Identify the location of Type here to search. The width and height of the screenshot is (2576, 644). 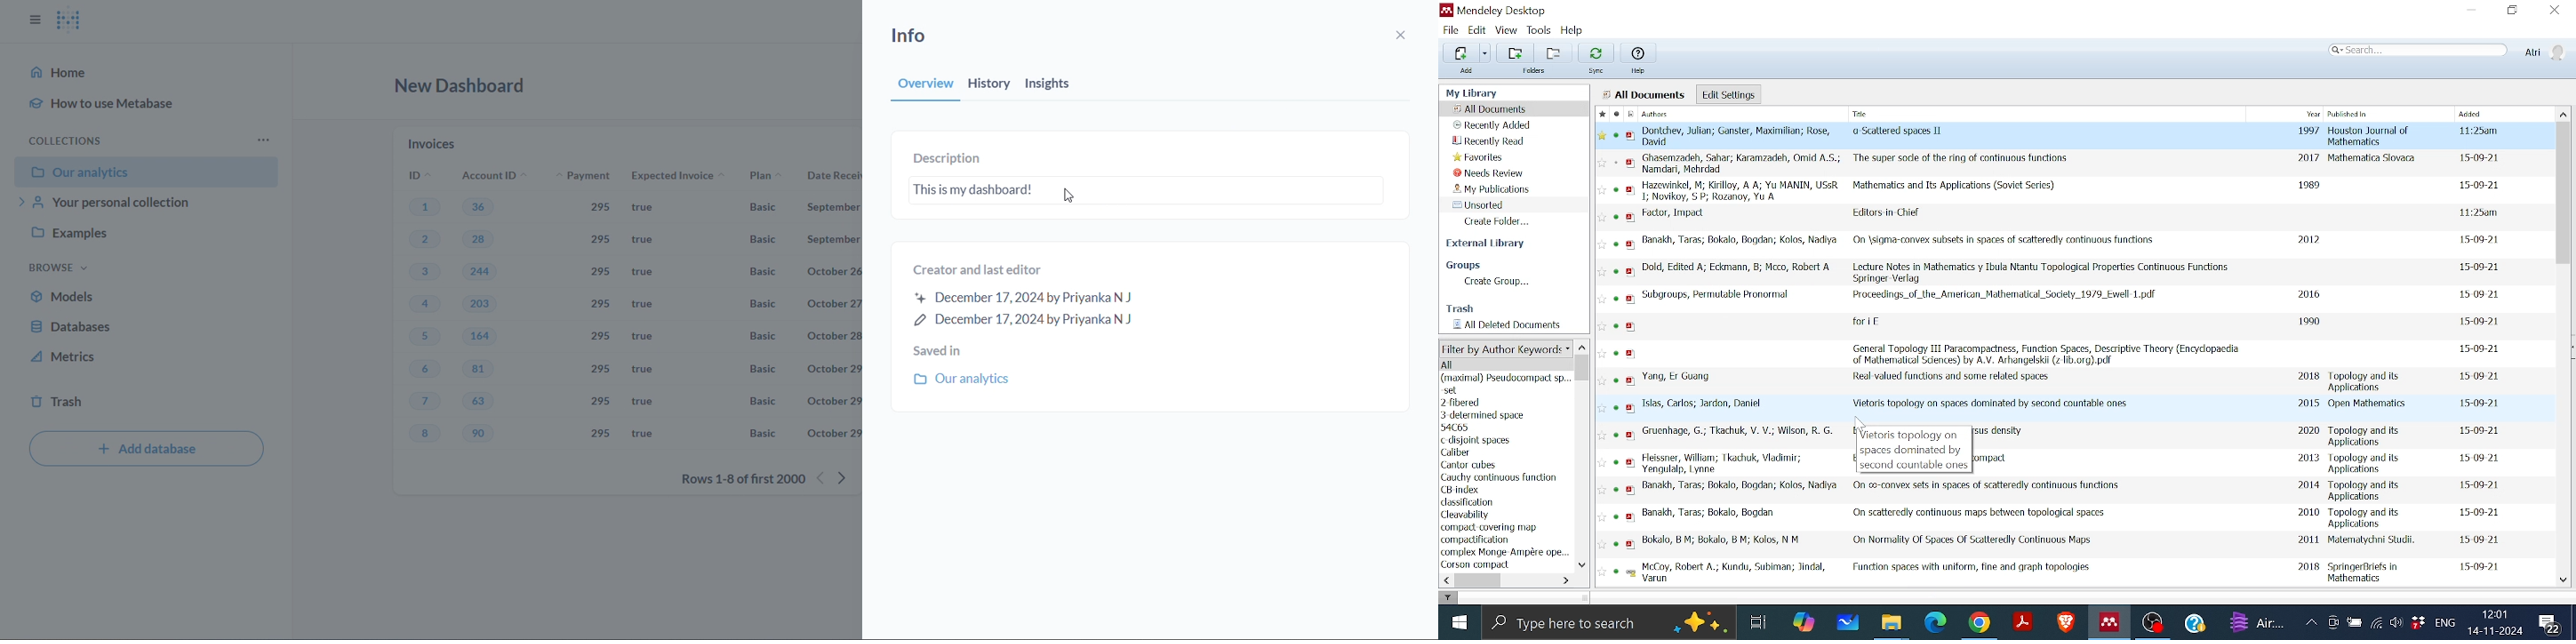
(1609, 623).